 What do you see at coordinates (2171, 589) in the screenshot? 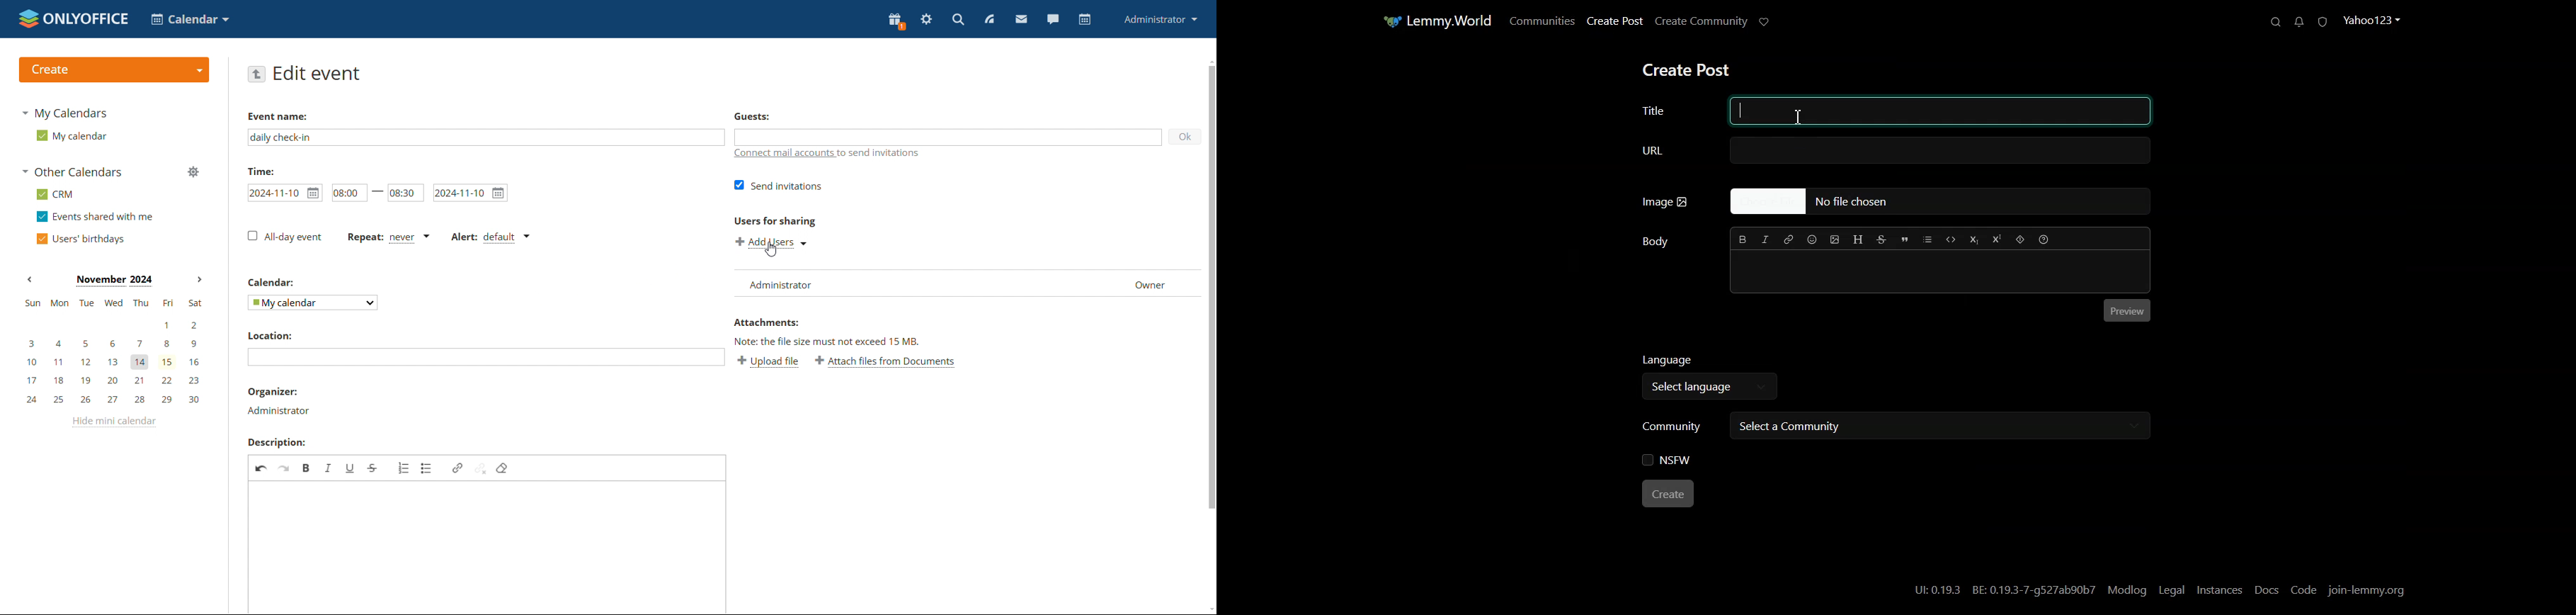
I see `Legal` at bounding box center [2171, 589].